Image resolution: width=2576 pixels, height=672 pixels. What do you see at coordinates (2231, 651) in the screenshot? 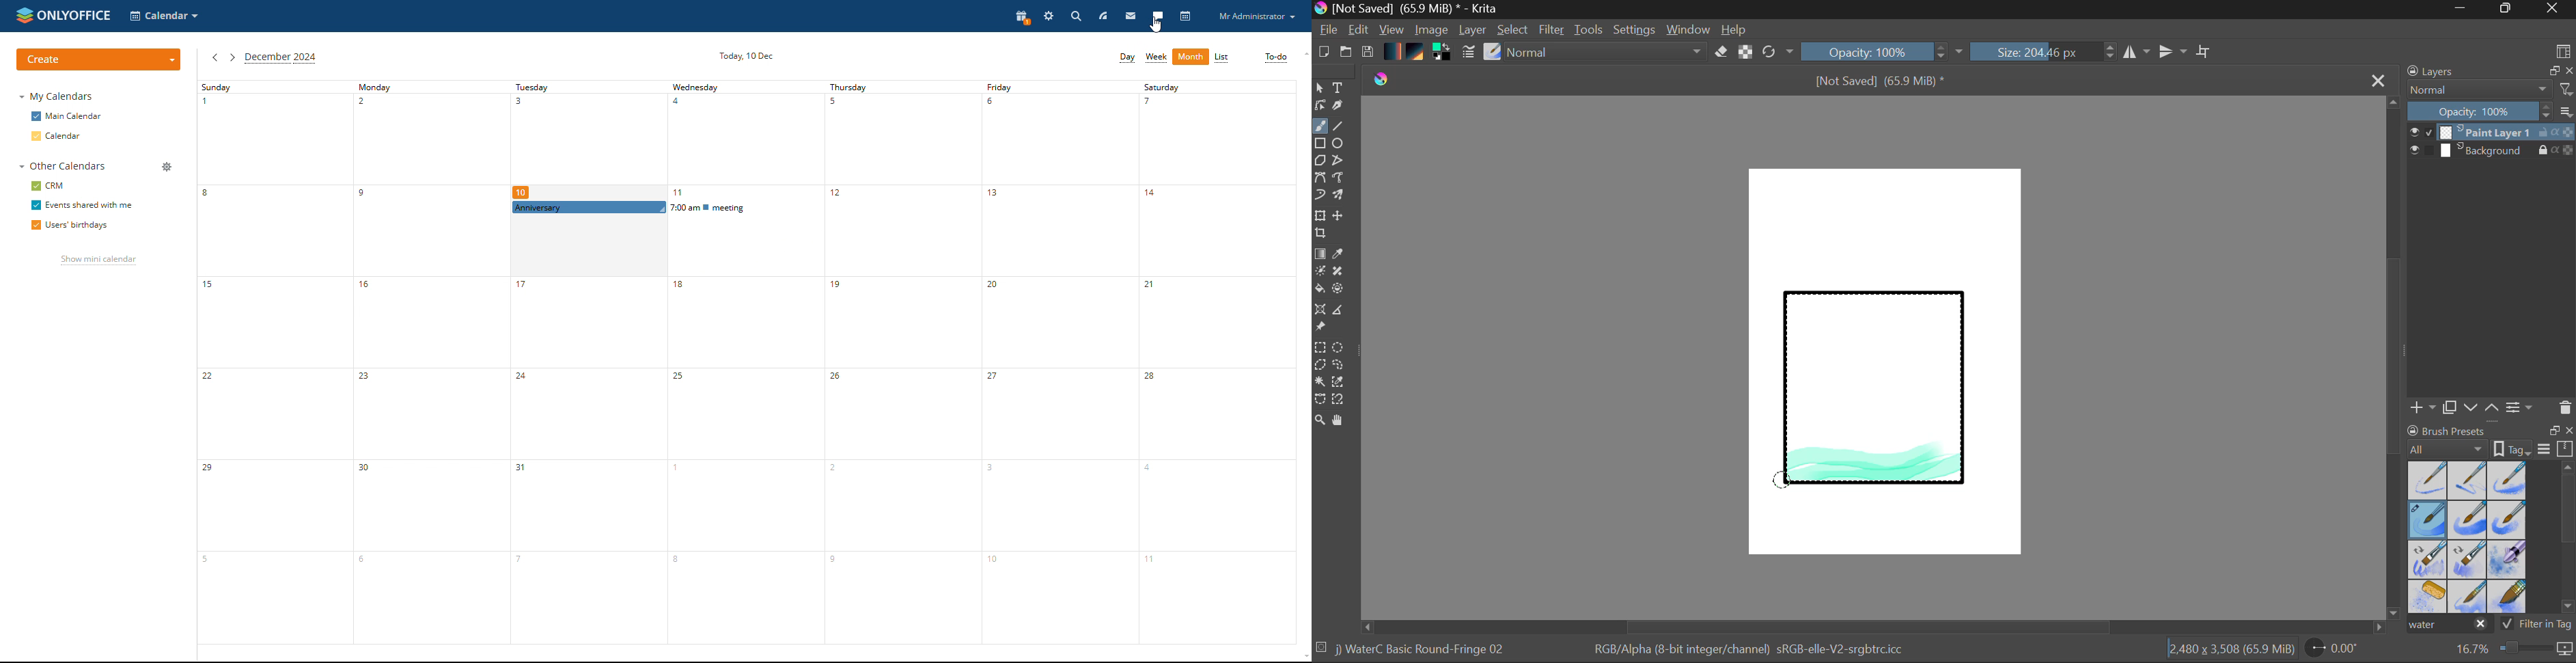
I see `Document Dimensions` at bounding box center [2231, 651].